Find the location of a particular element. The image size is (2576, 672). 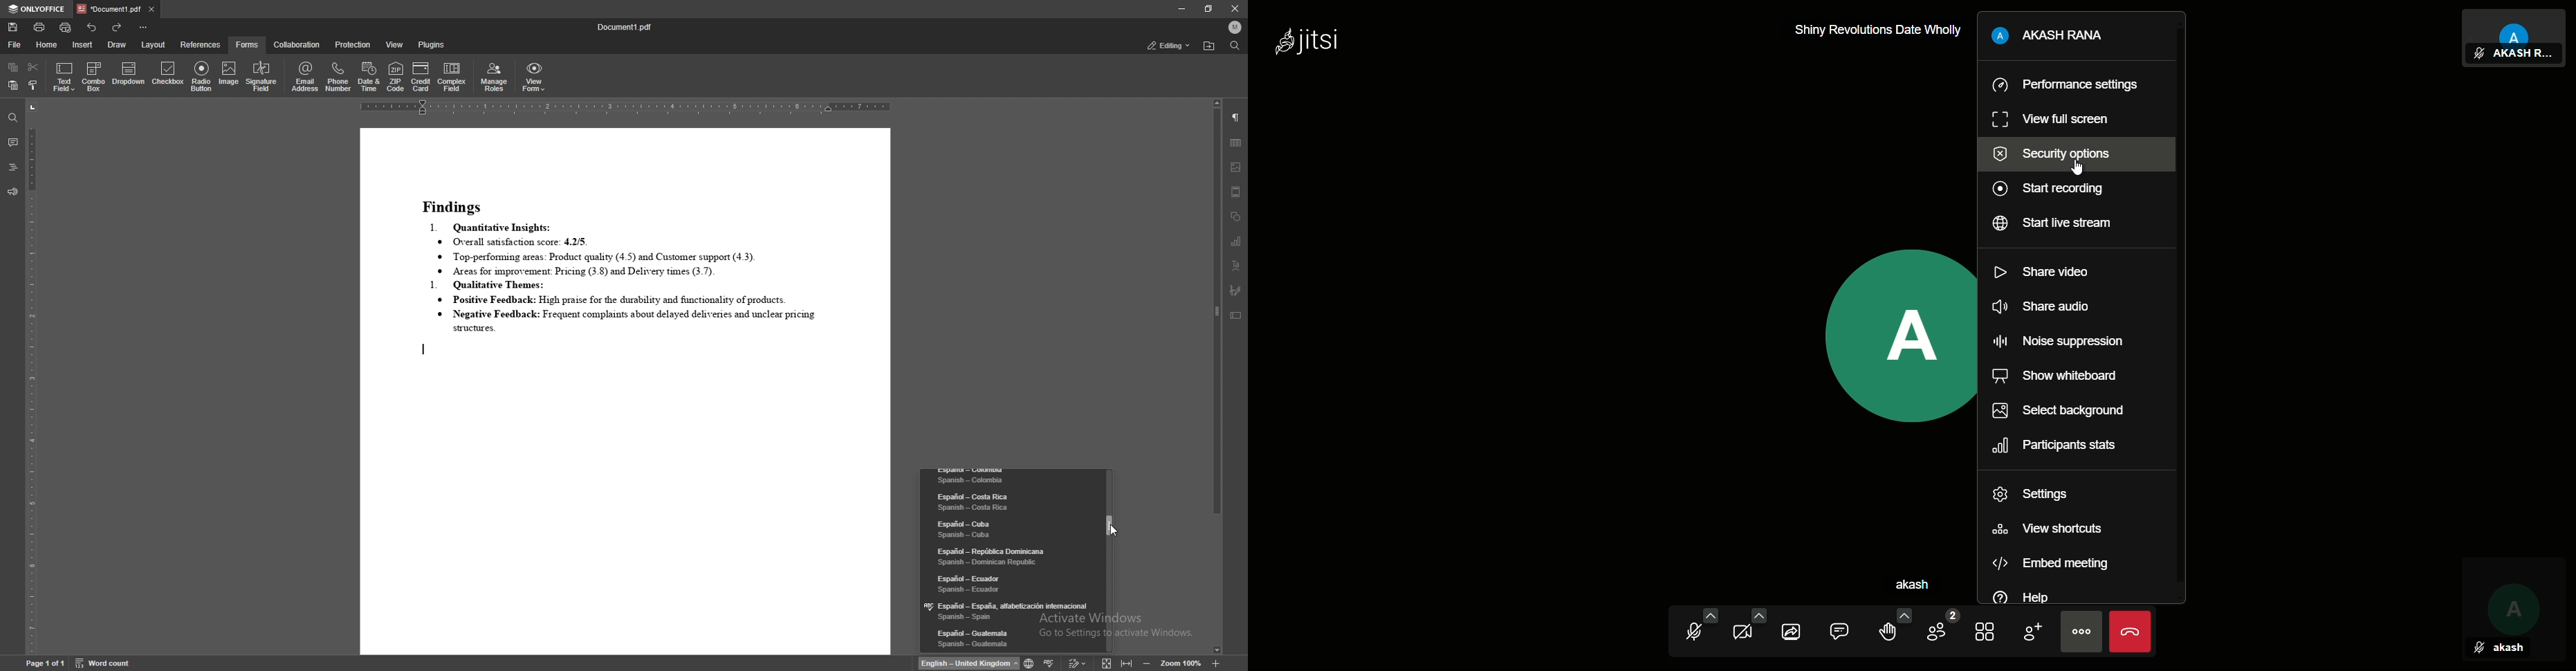

copy style is located at coordinates (33, 86).